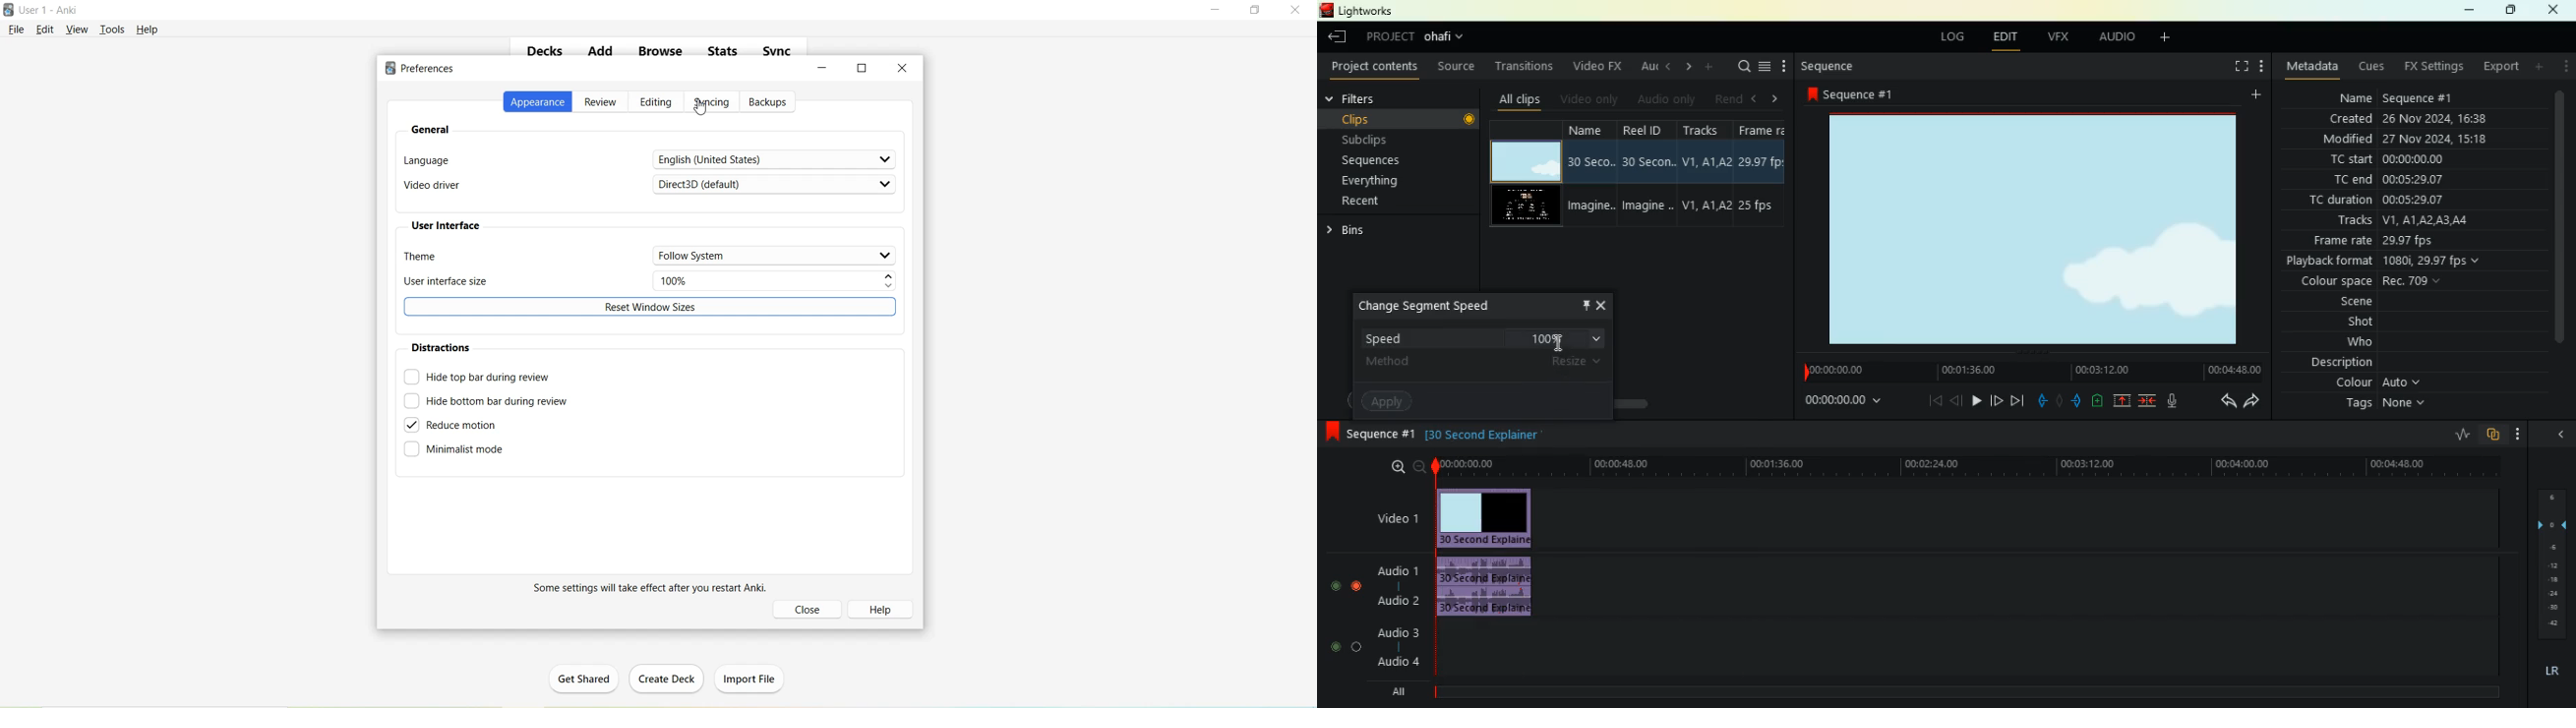 The height and width of the screenshot is (728, 2576). Describe the element at coordinates (1599, 66) in the screenshot. I see `video fx` at that location.